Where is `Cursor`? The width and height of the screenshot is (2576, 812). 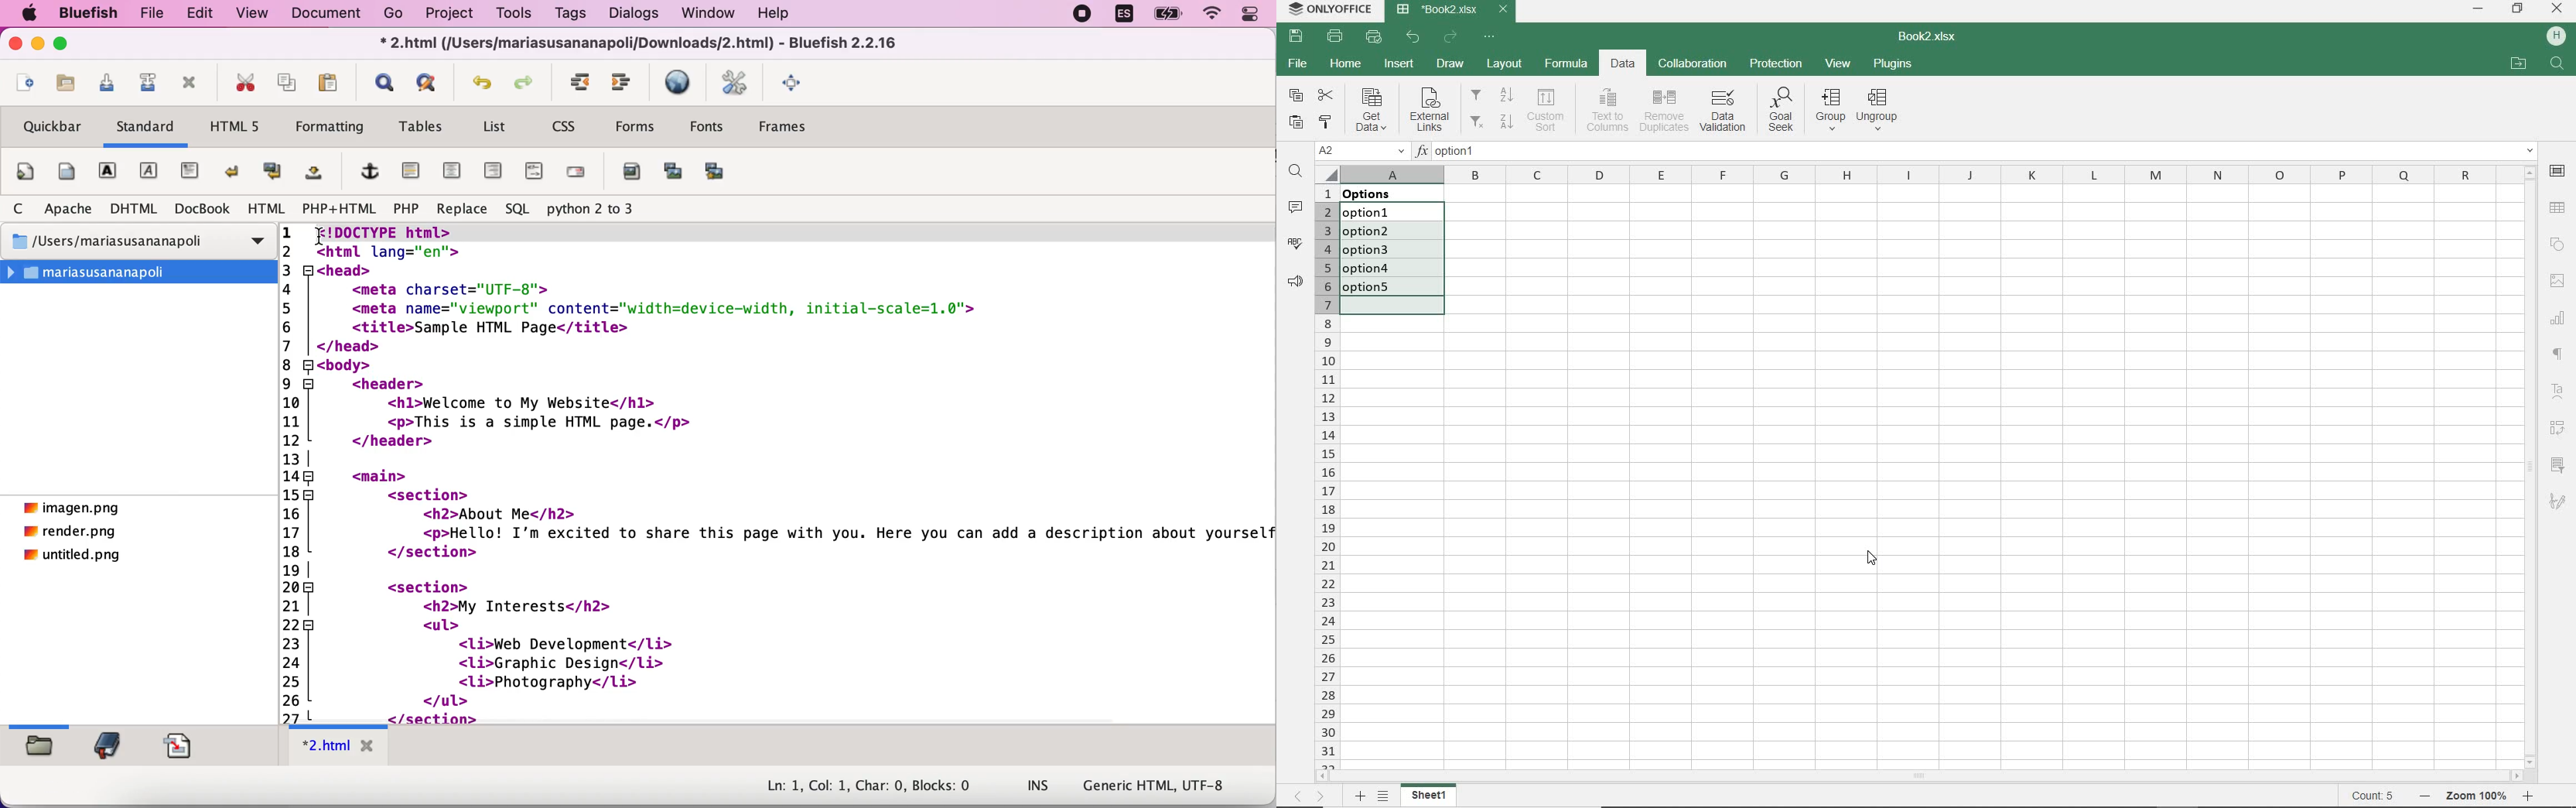
Cursor is located at coordinates (1871, 564).